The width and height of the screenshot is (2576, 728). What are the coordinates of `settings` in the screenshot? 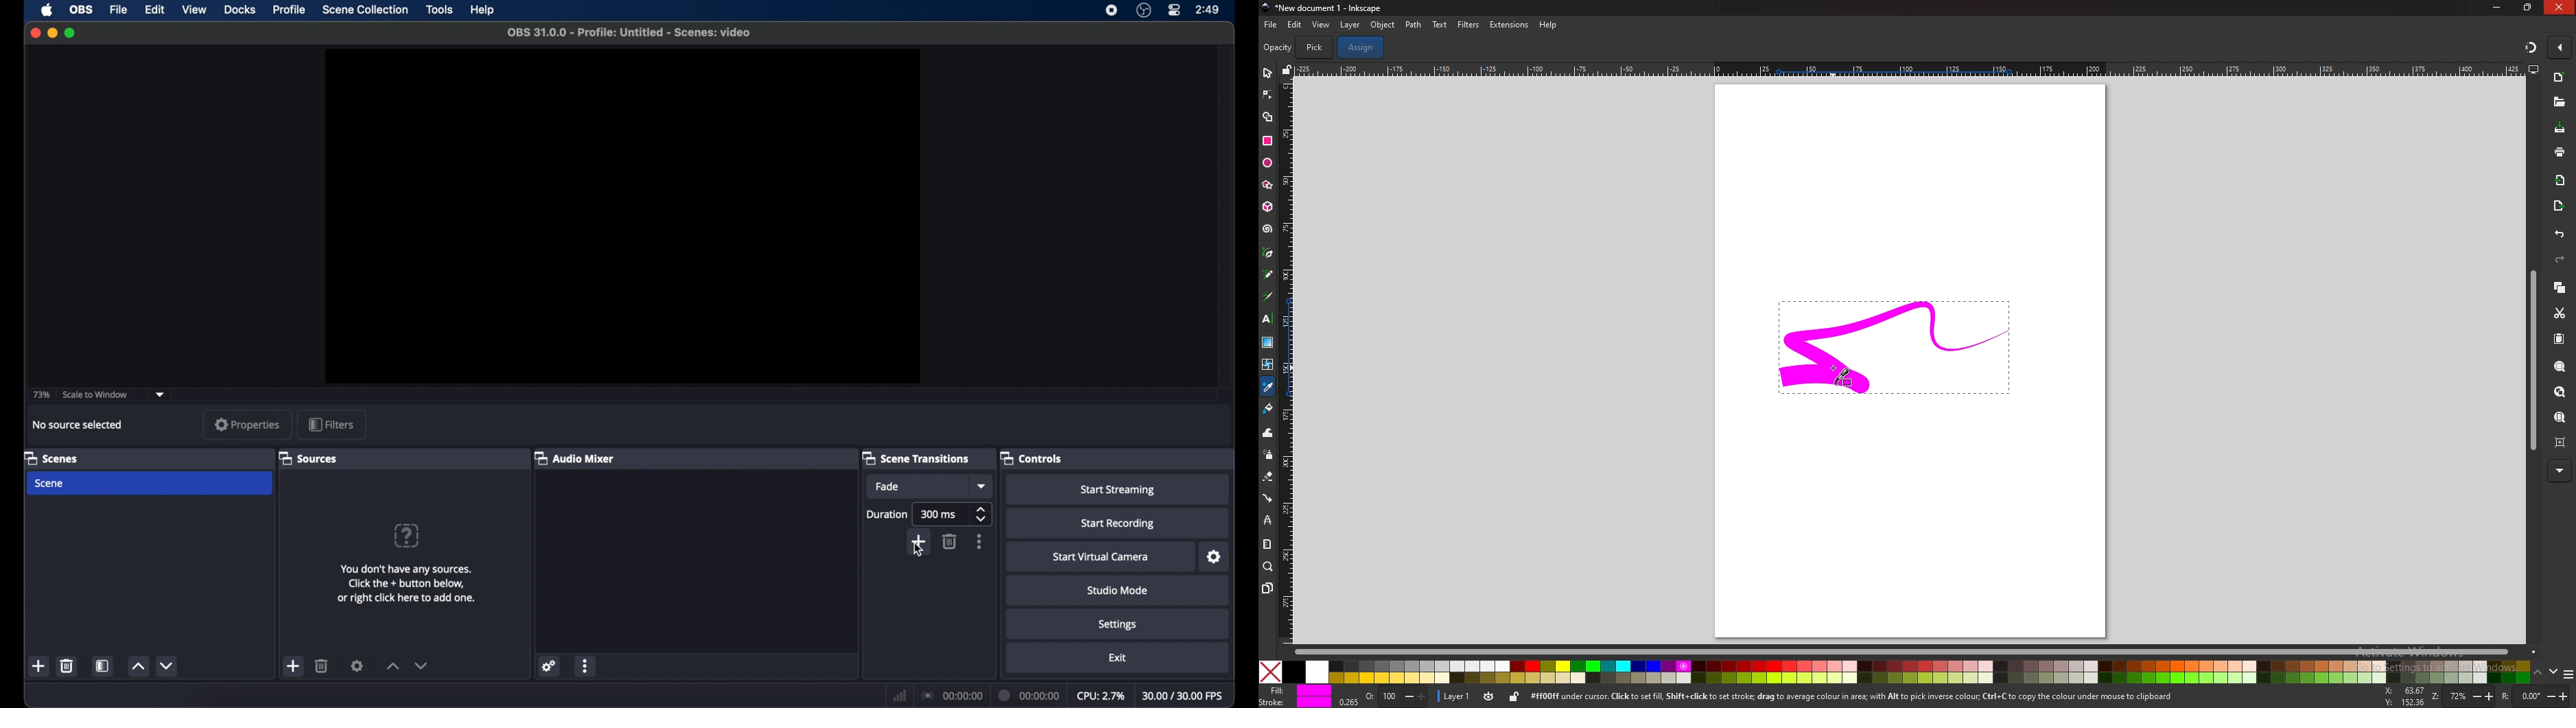 It's located at (549, 666).